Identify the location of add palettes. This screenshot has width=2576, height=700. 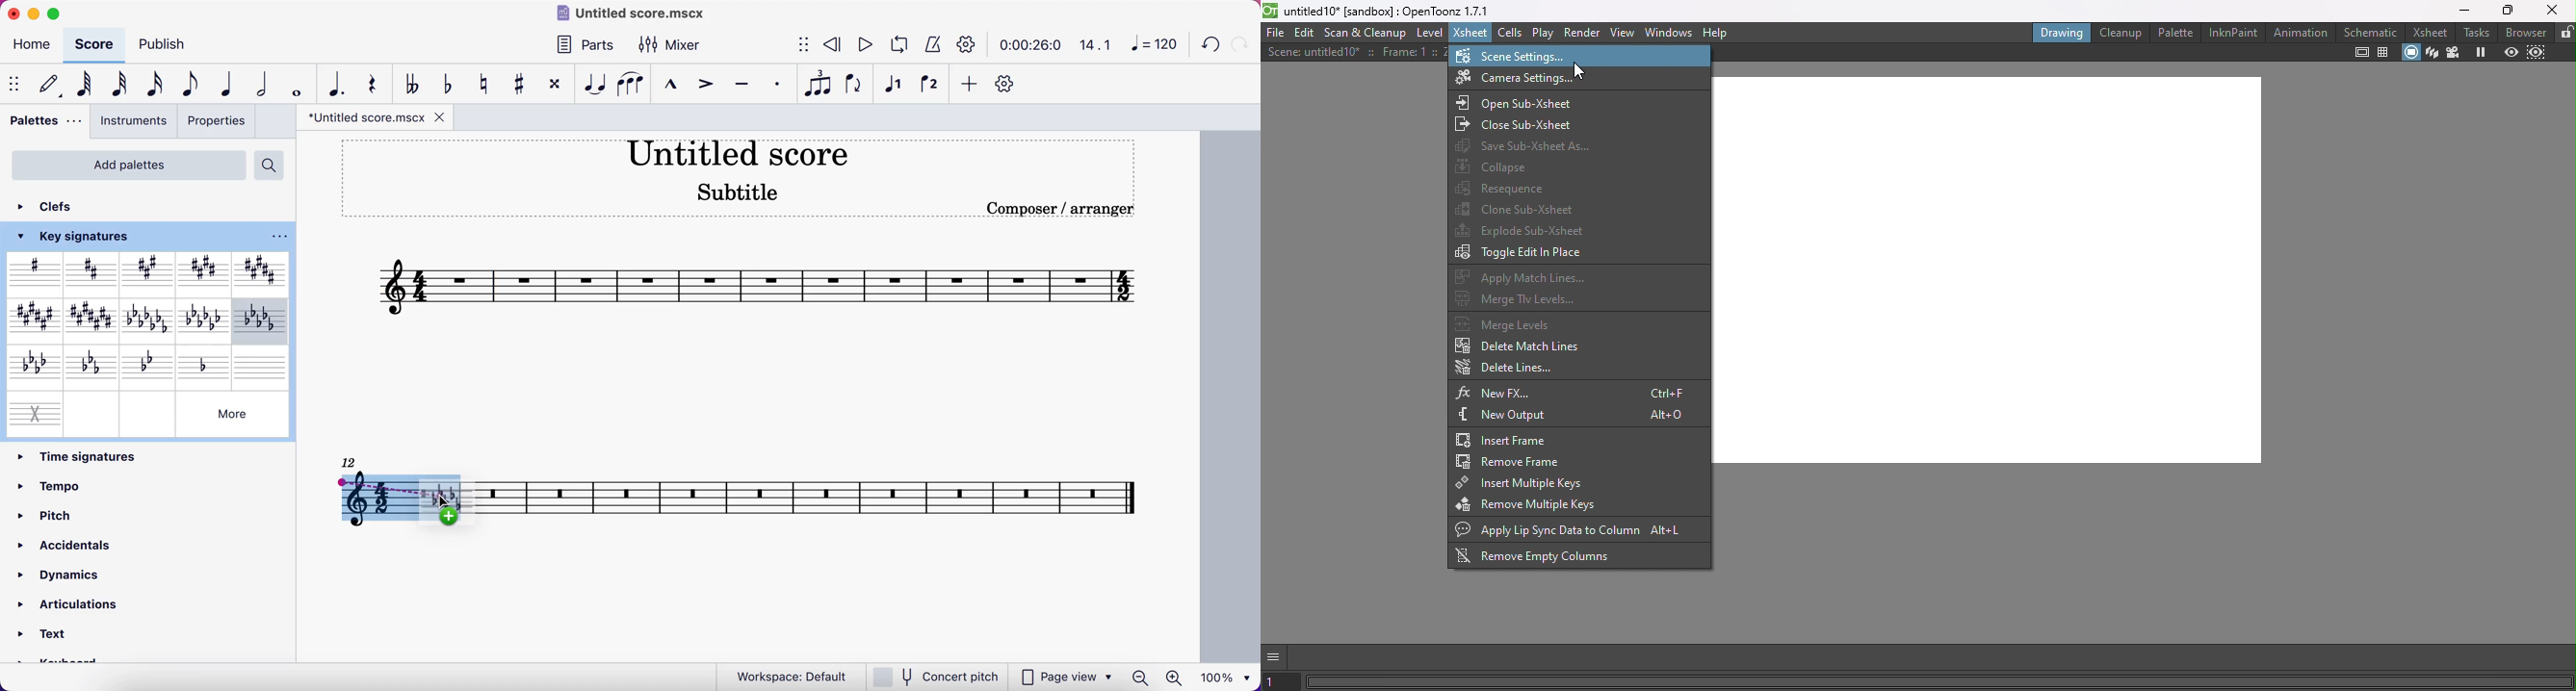
(126, 164).